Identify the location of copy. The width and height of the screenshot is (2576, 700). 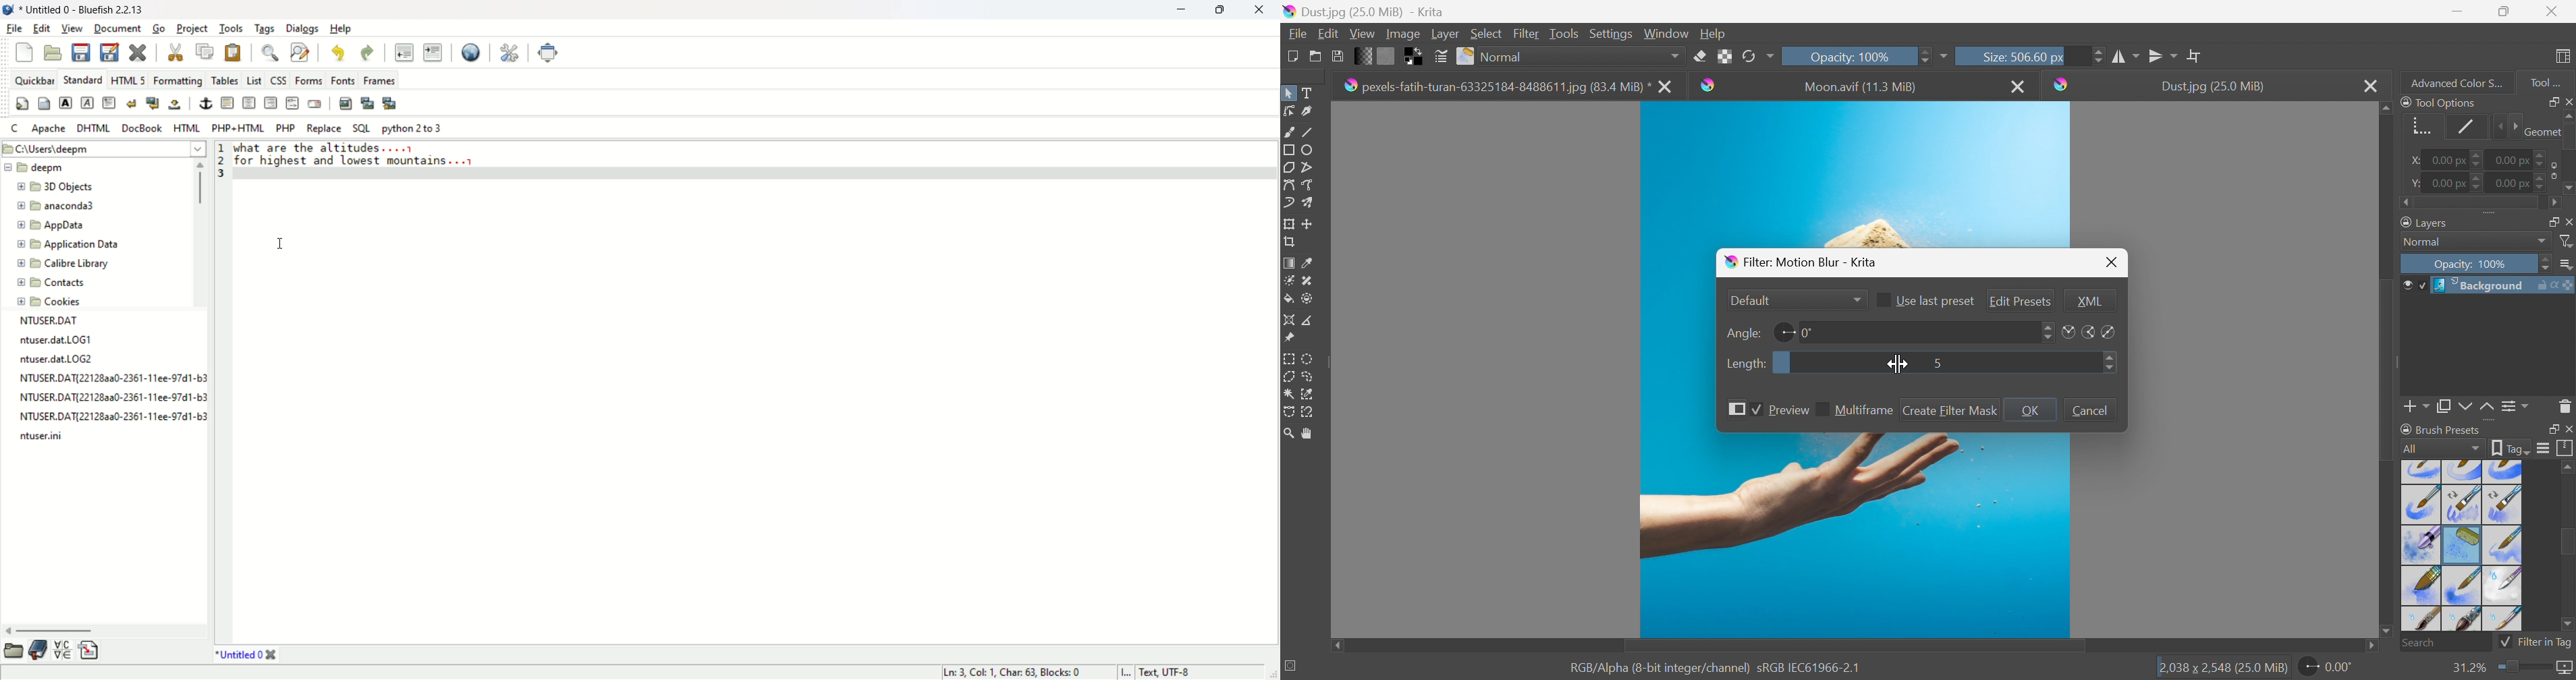
(205, 52).